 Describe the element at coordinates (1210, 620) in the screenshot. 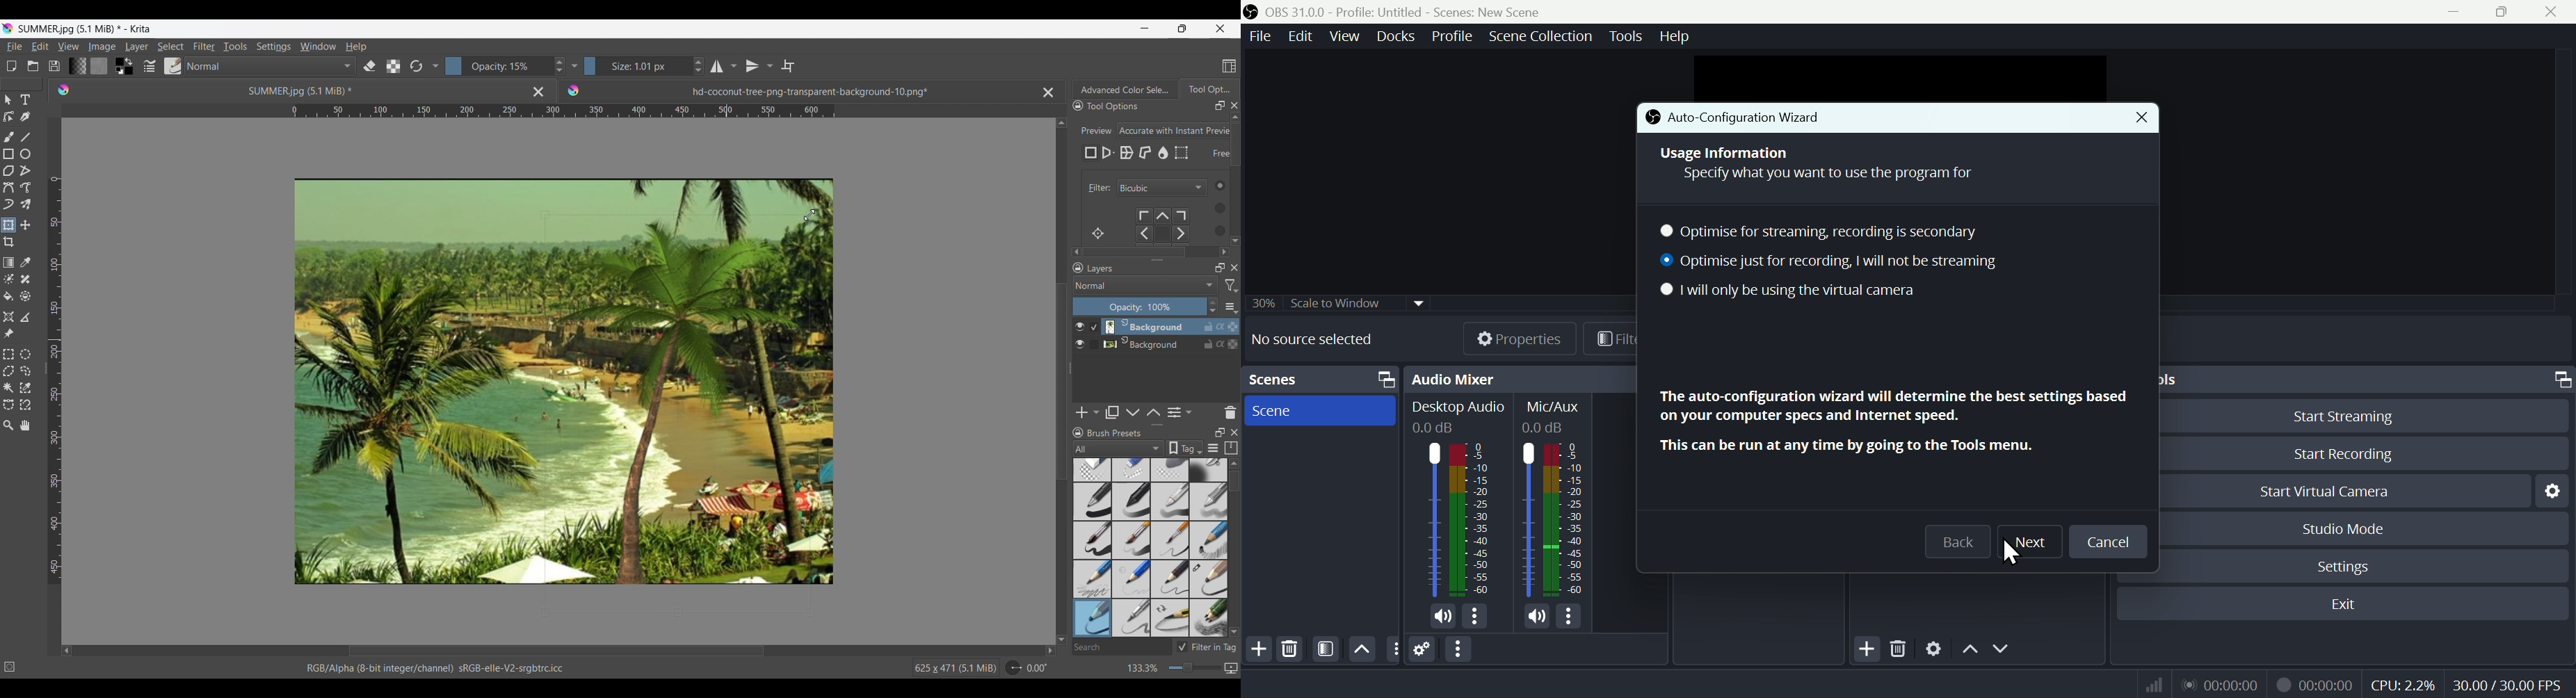

I see `ink pen` at that location.